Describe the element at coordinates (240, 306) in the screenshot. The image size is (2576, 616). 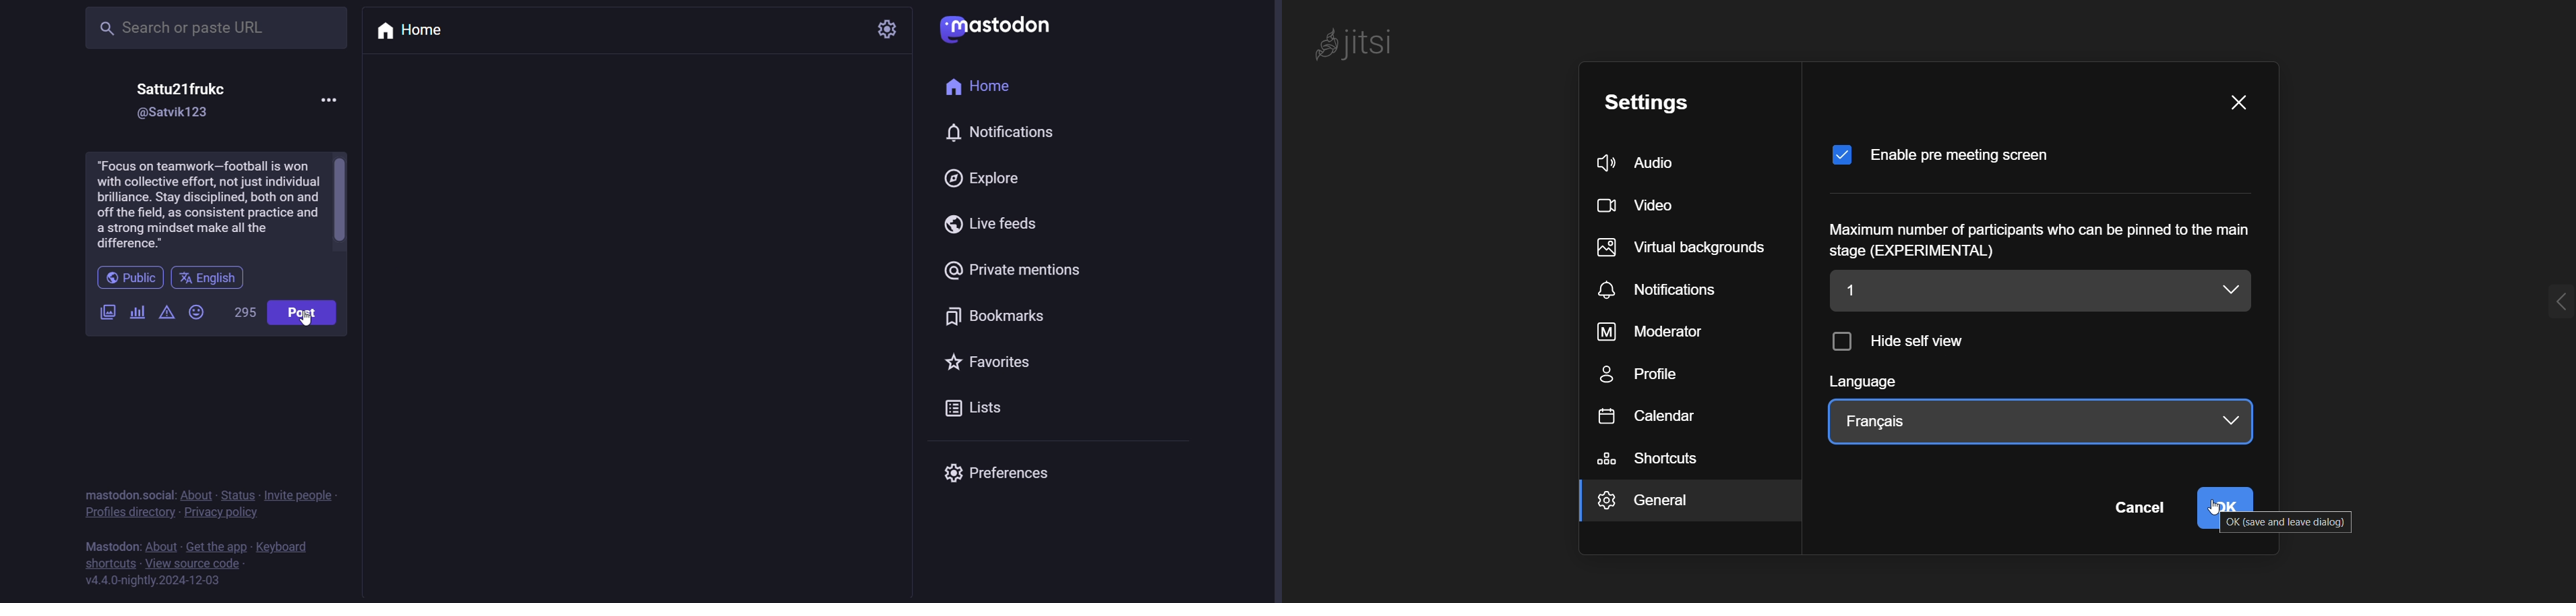
I see `word limit` at that location.